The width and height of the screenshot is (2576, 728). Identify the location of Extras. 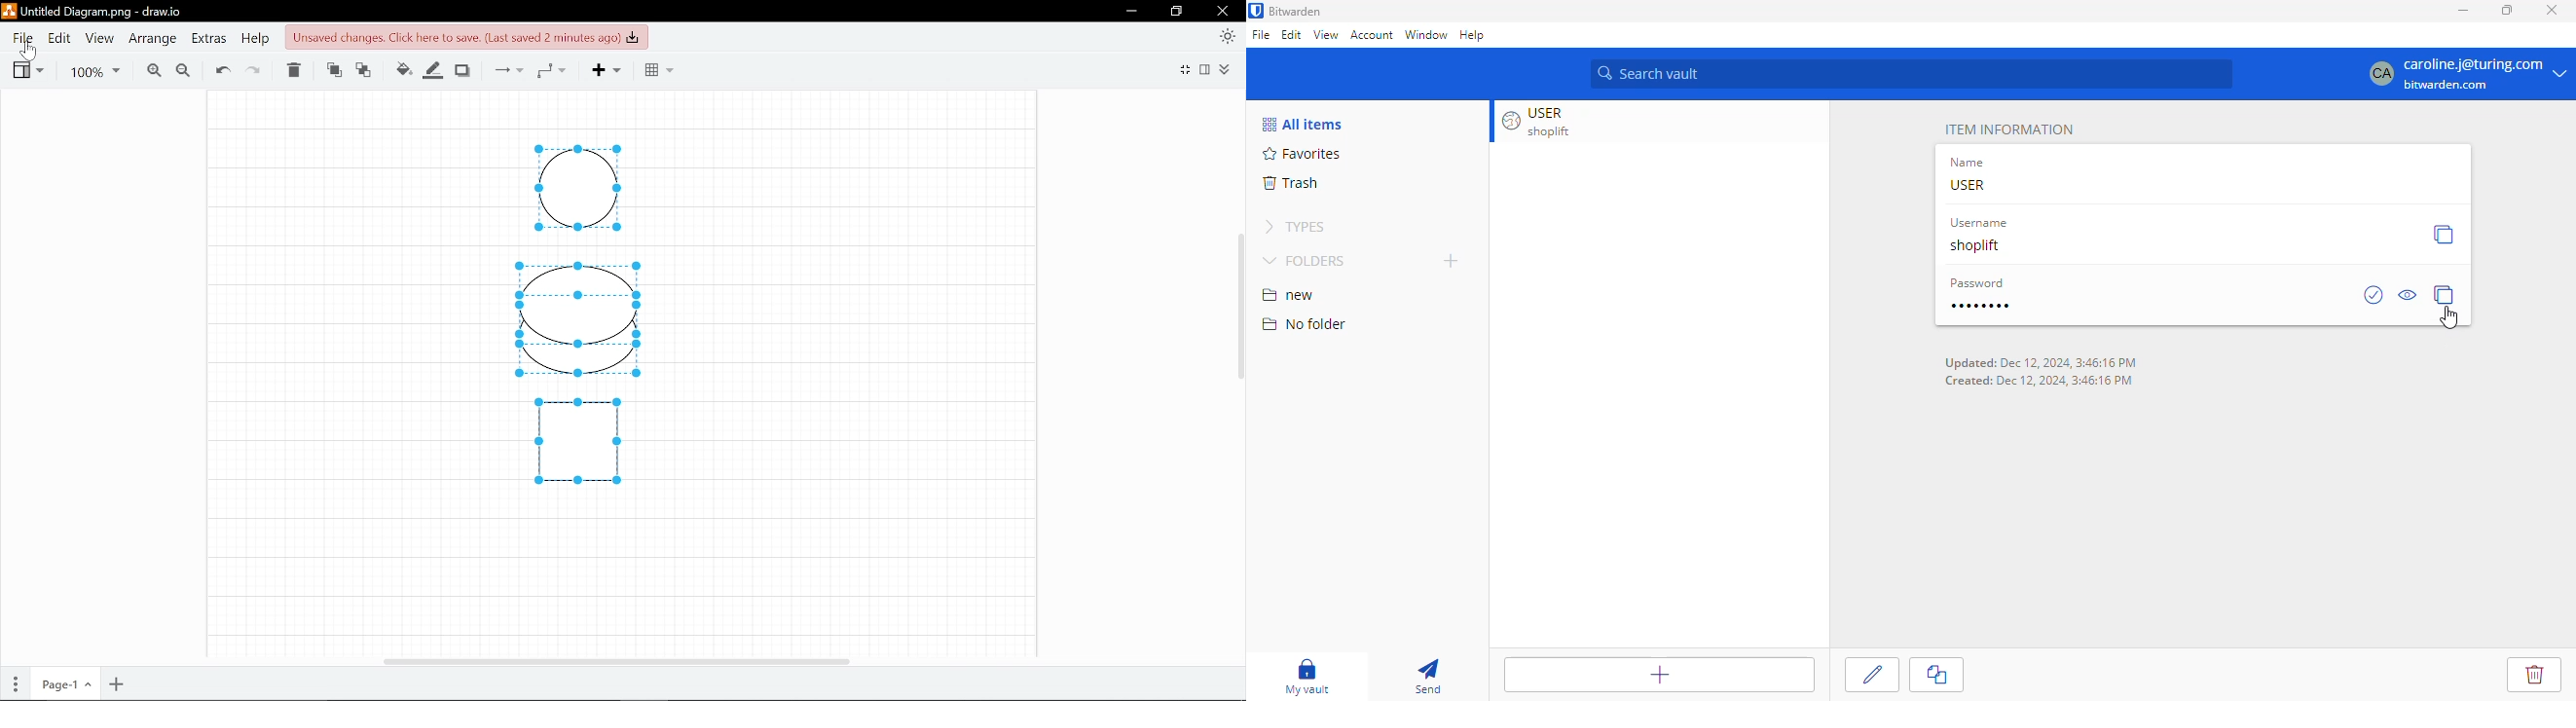
(207, 39).